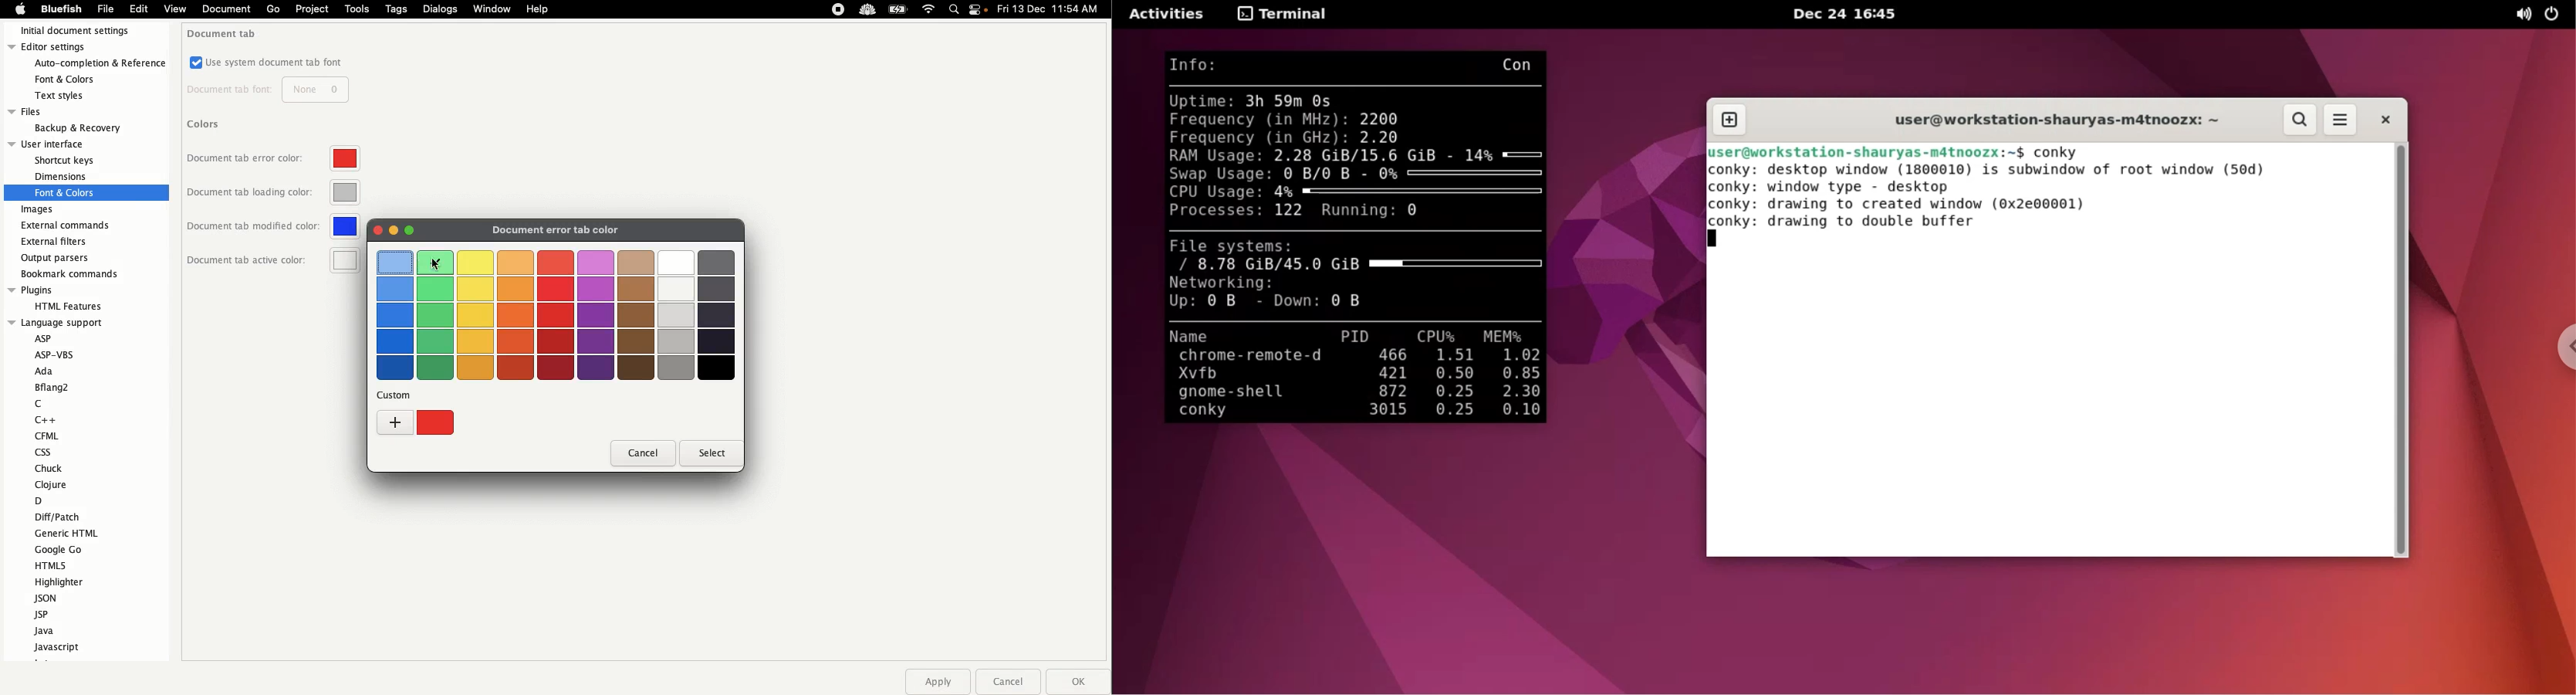 The height and width of the screenshot is (700, 2576). What do you see at coordinates (273, 9) in the screenshot?
I see `Go` at bounding box center [273, 9].